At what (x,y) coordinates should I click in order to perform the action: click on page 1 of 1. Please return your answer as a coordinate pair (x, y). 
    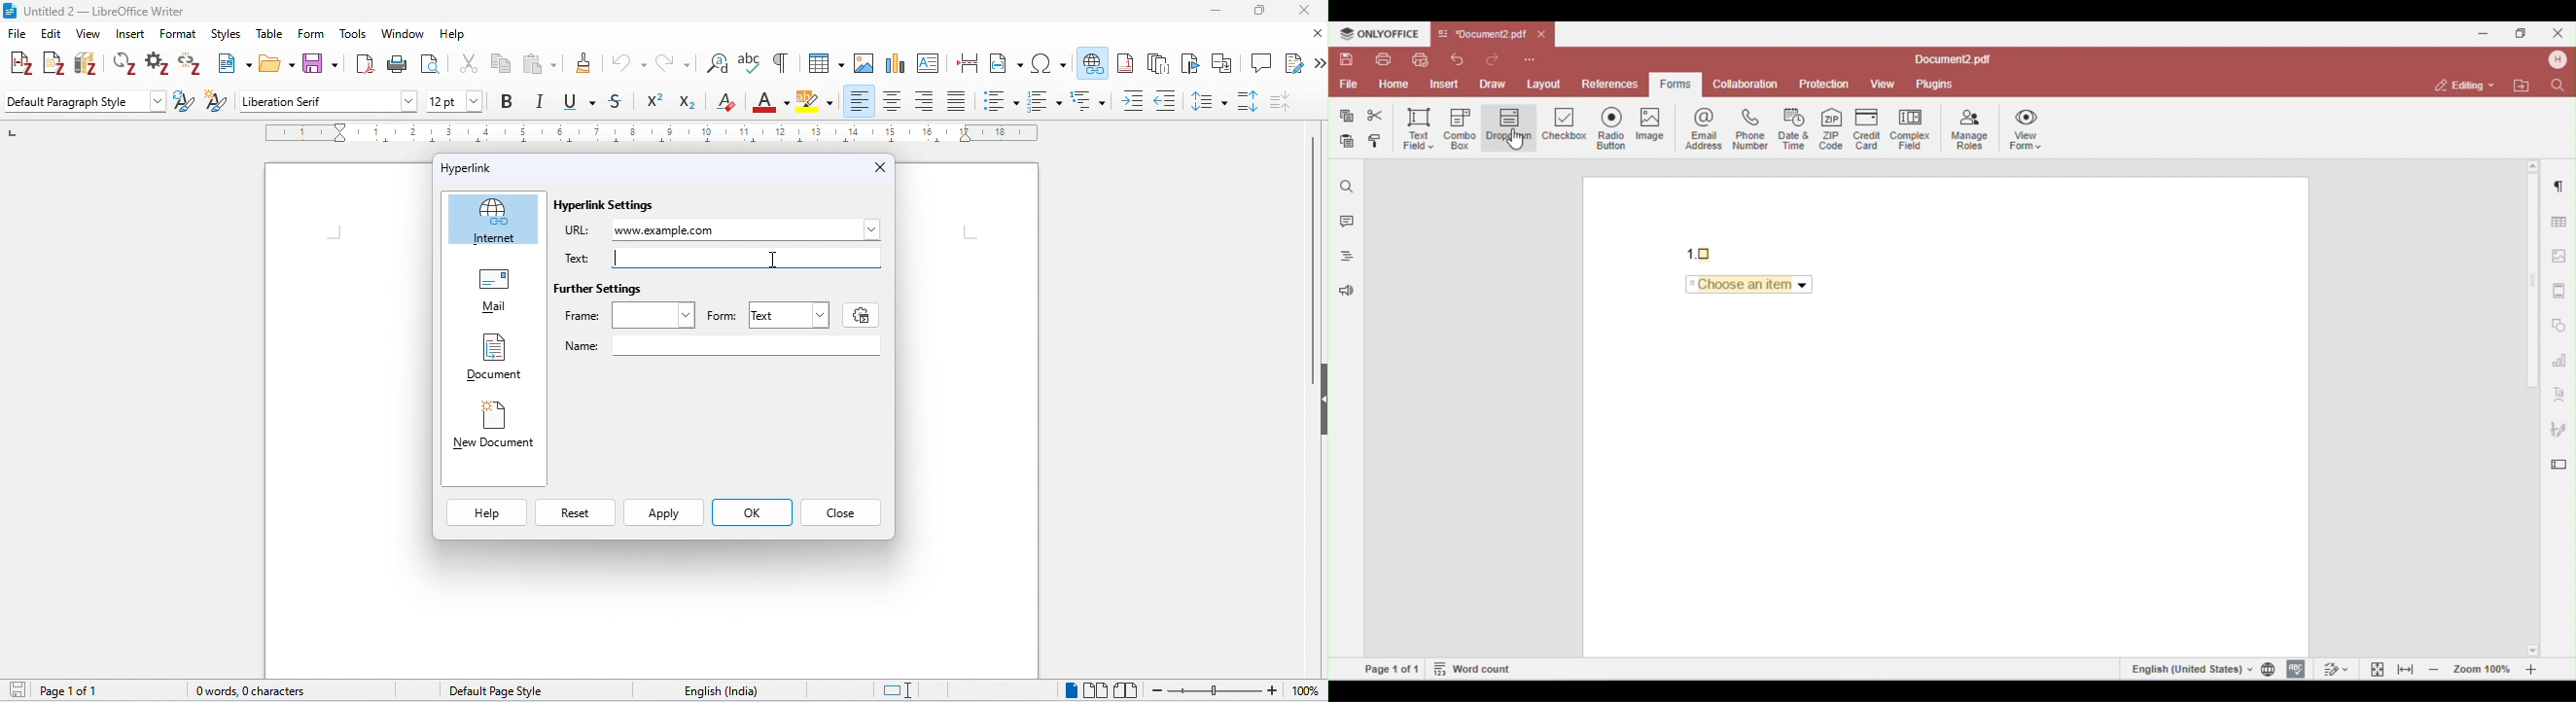
    Looking at the image, I should click on (71, 691).